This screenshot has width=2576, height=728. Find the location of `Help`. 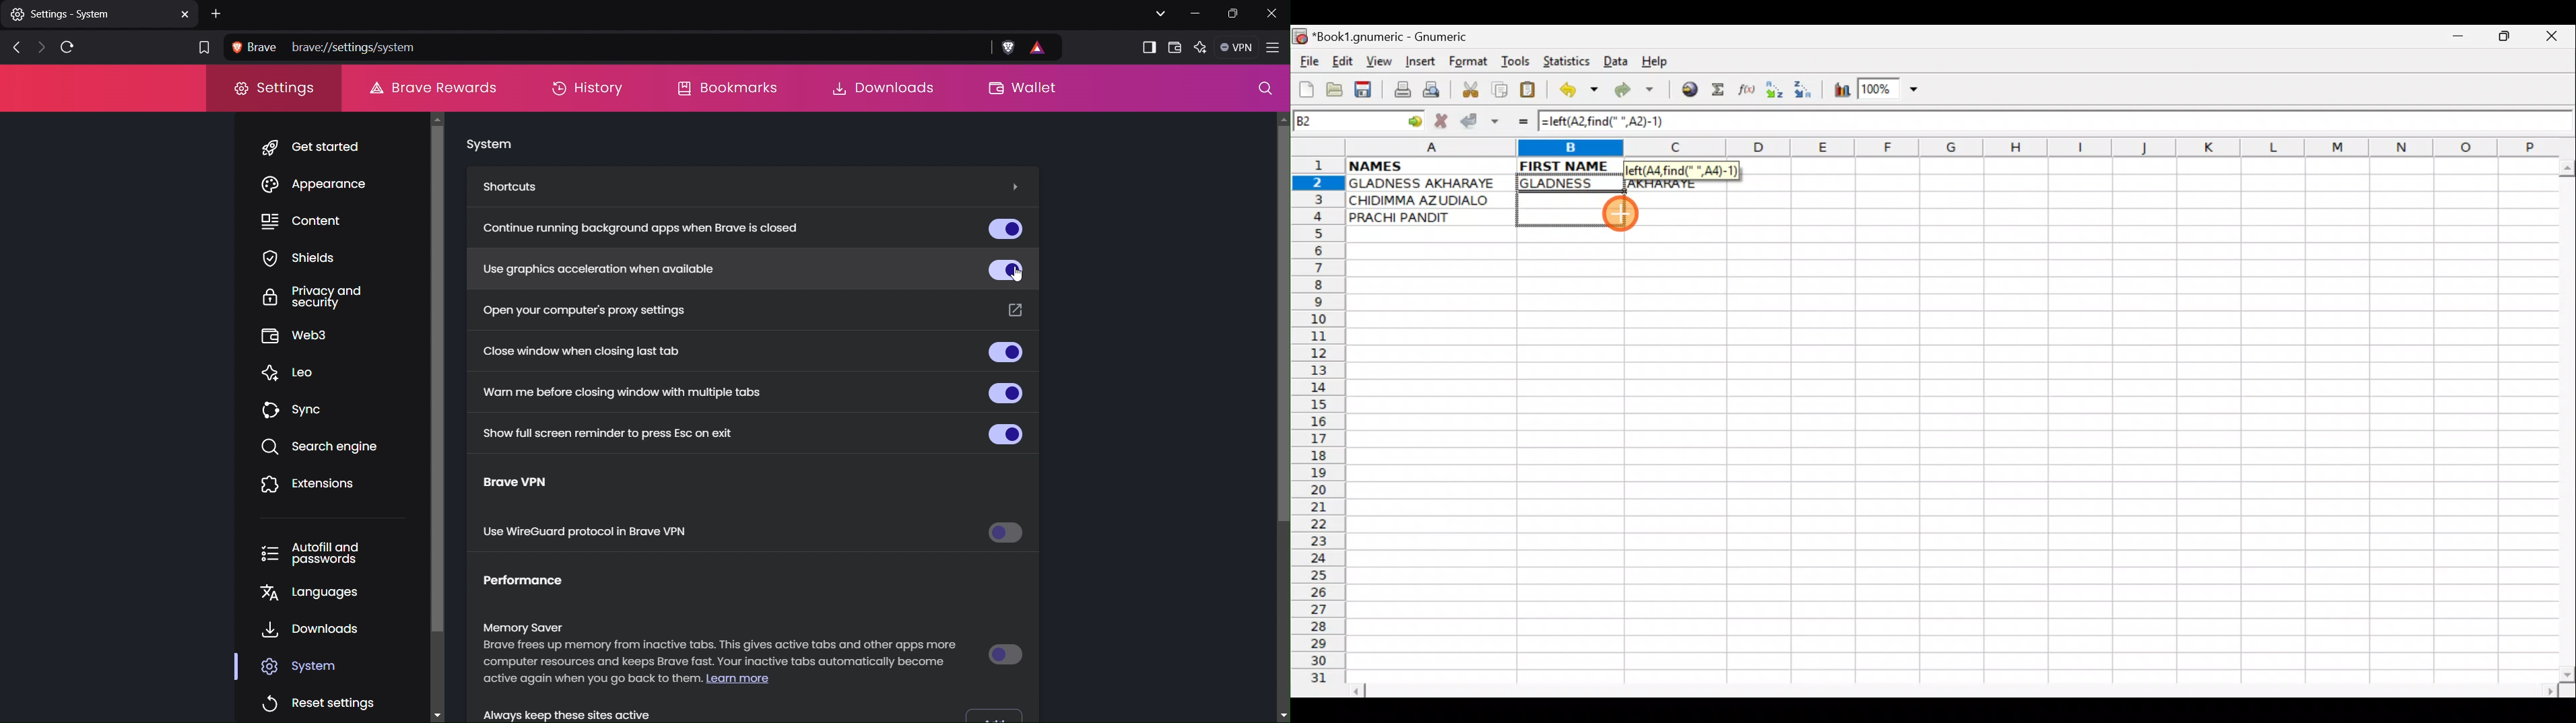

Help is located at coordinates (1655, 62).